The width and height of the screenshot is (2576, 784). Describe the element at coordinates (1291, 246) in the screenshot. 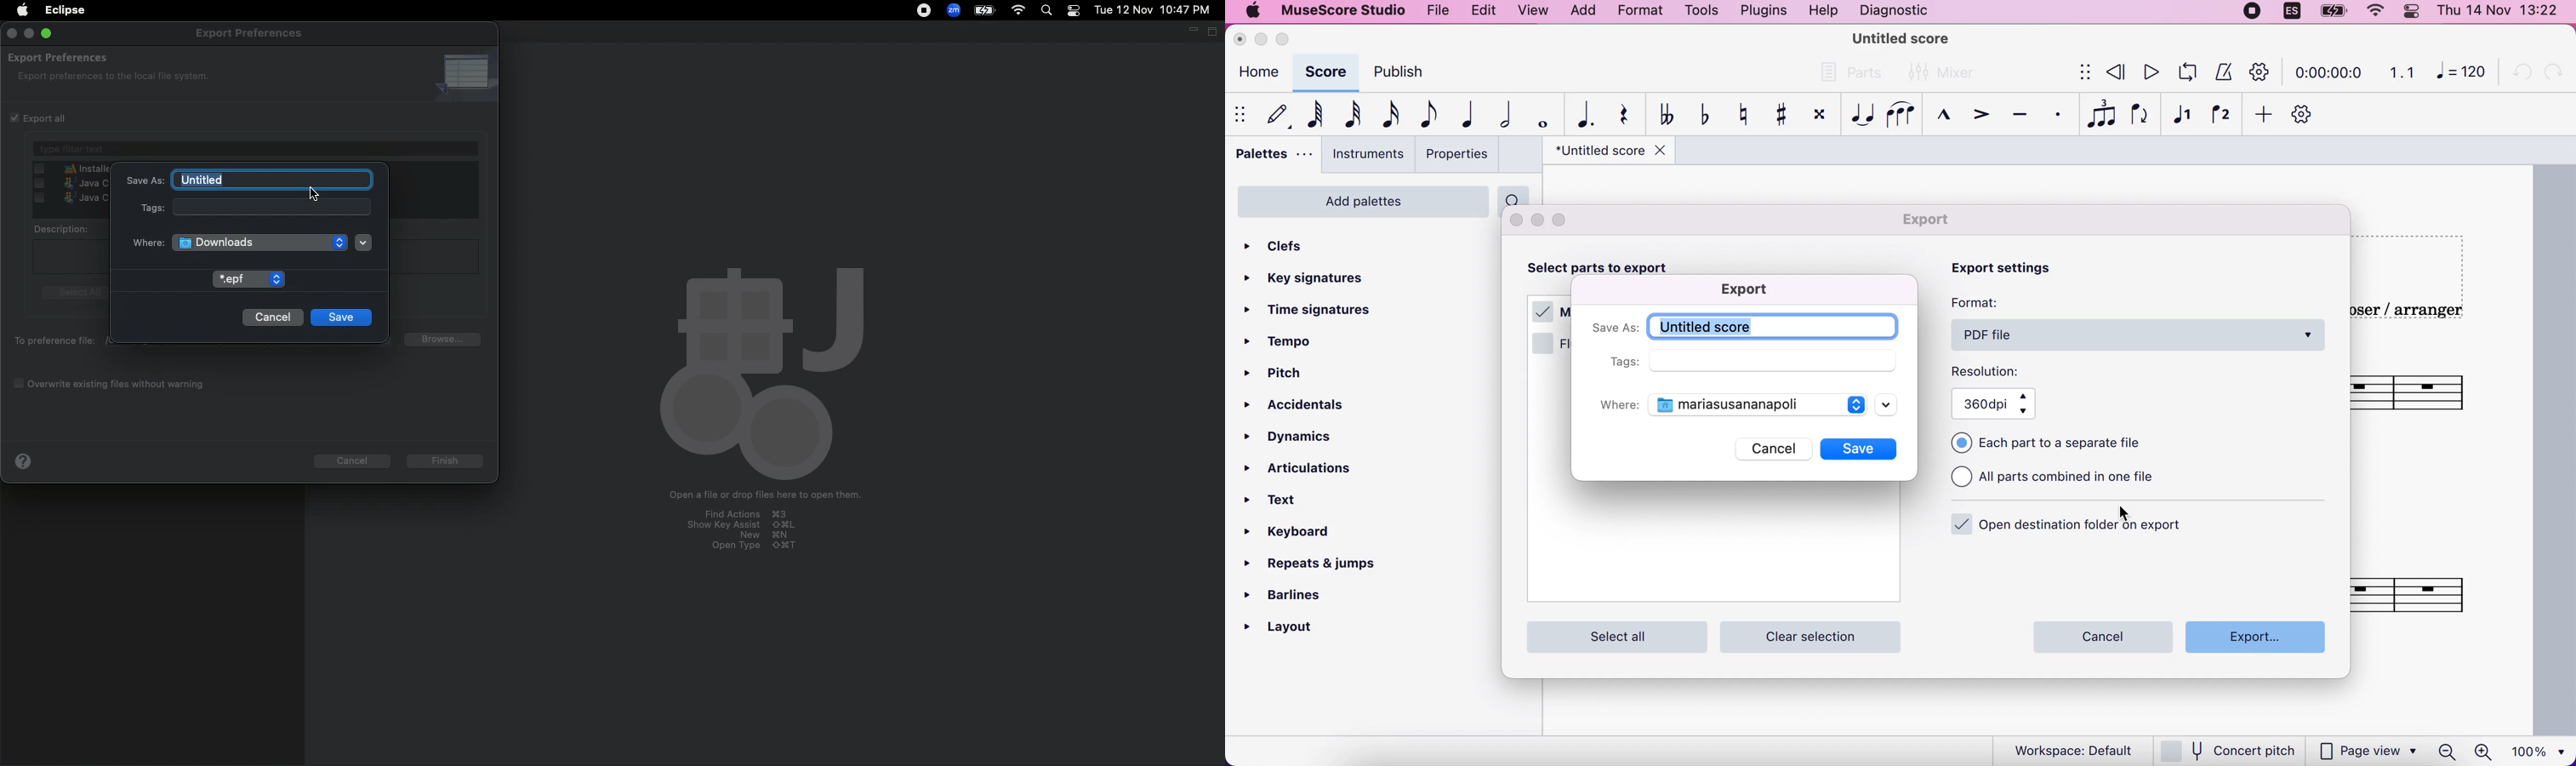

I see `clefs` at that location.